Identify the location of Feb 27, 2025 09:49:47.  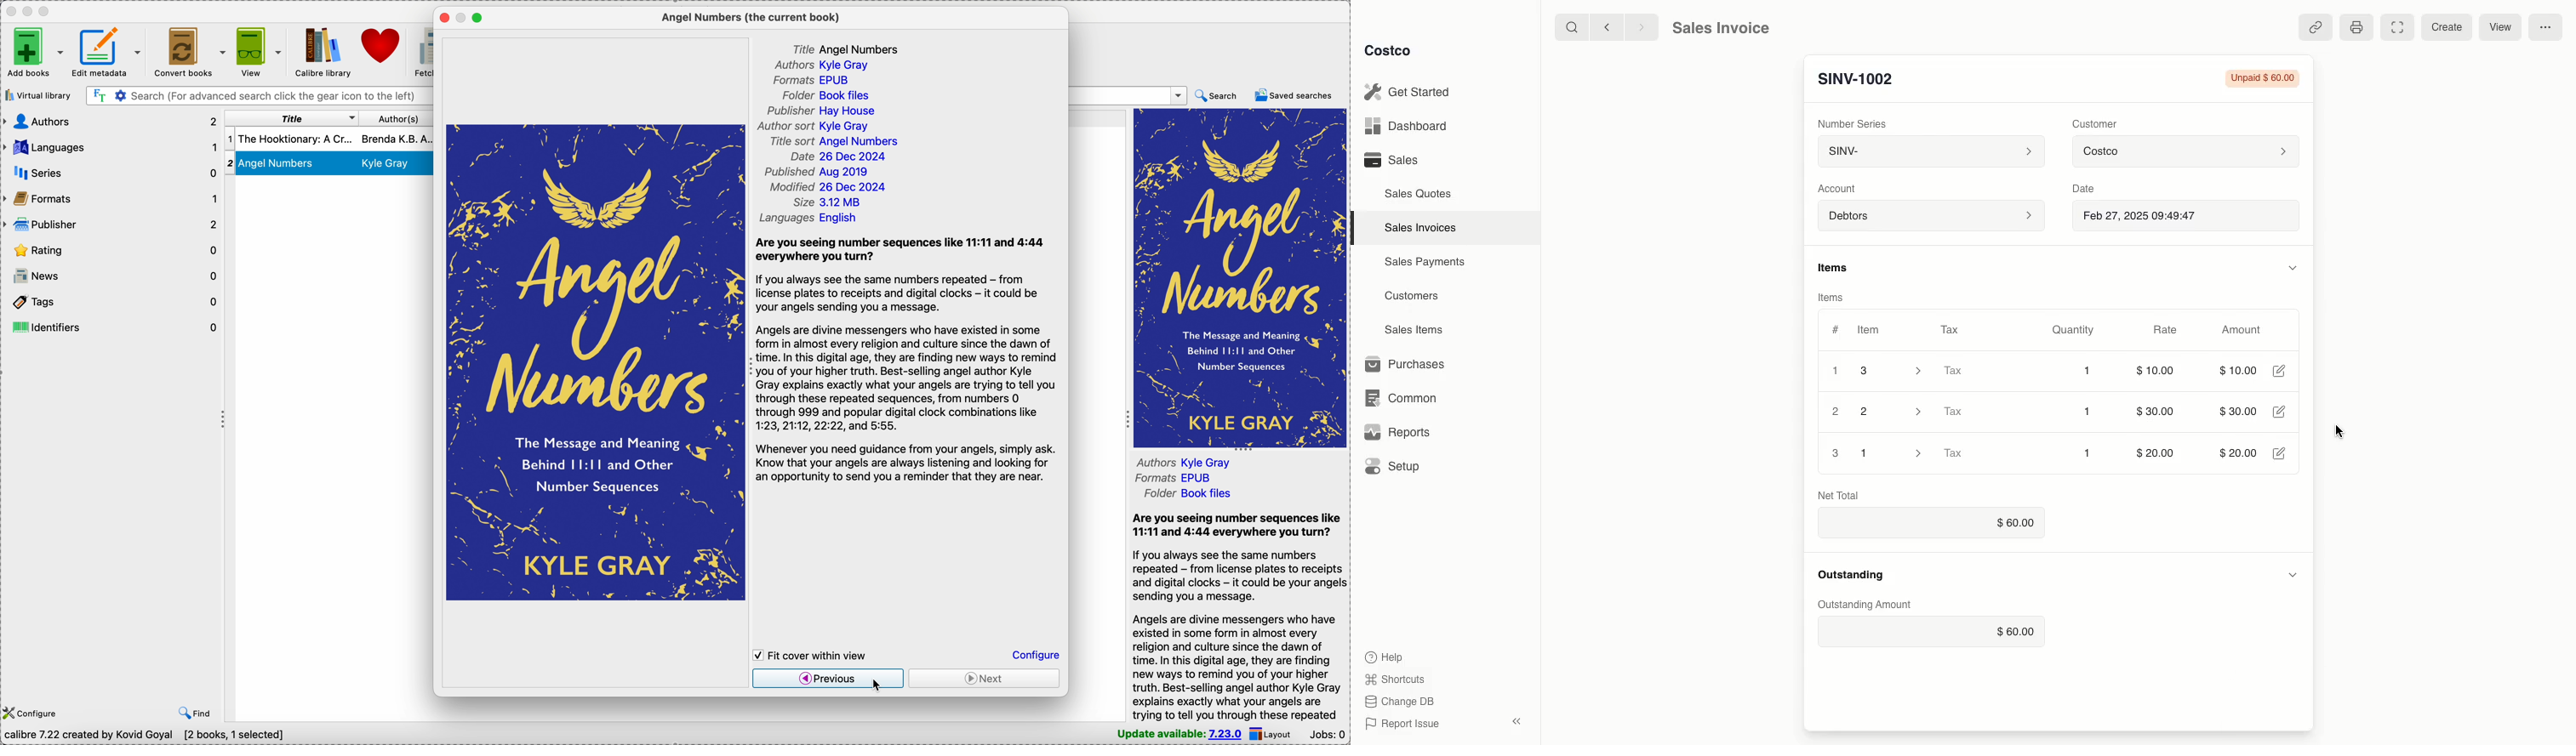
(2179, 215).